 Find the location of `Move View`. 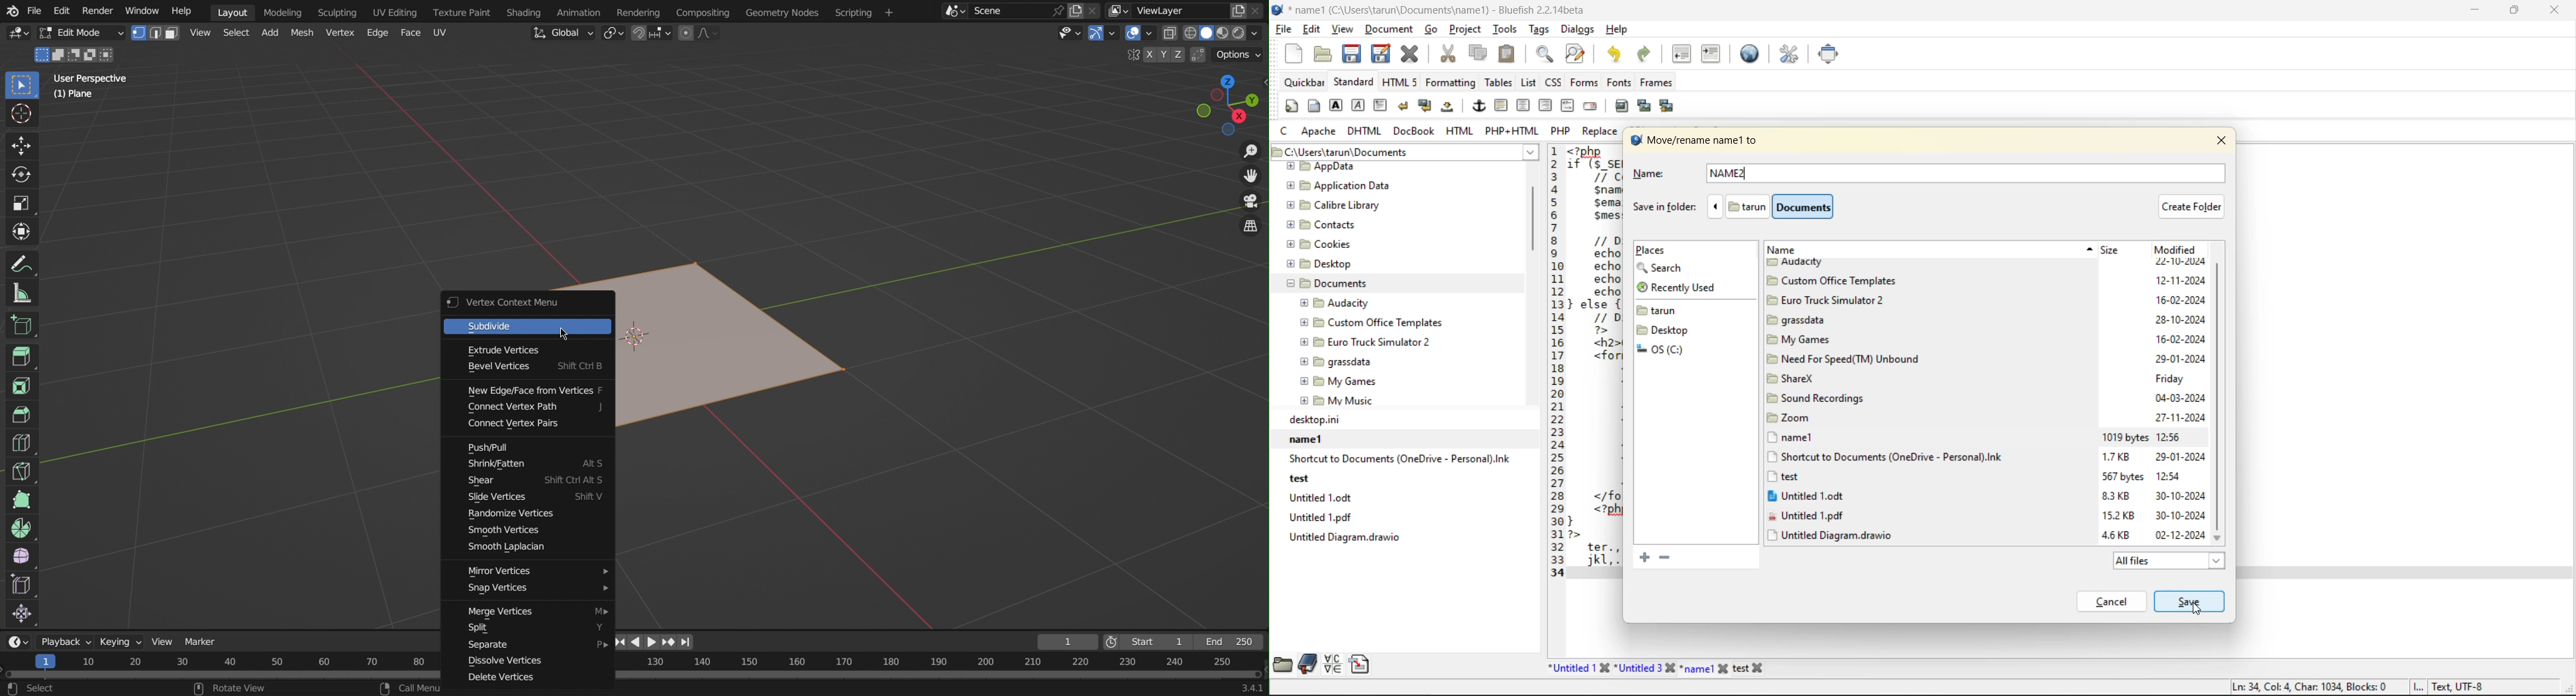

Move View is located at coordinates (1252, 180).